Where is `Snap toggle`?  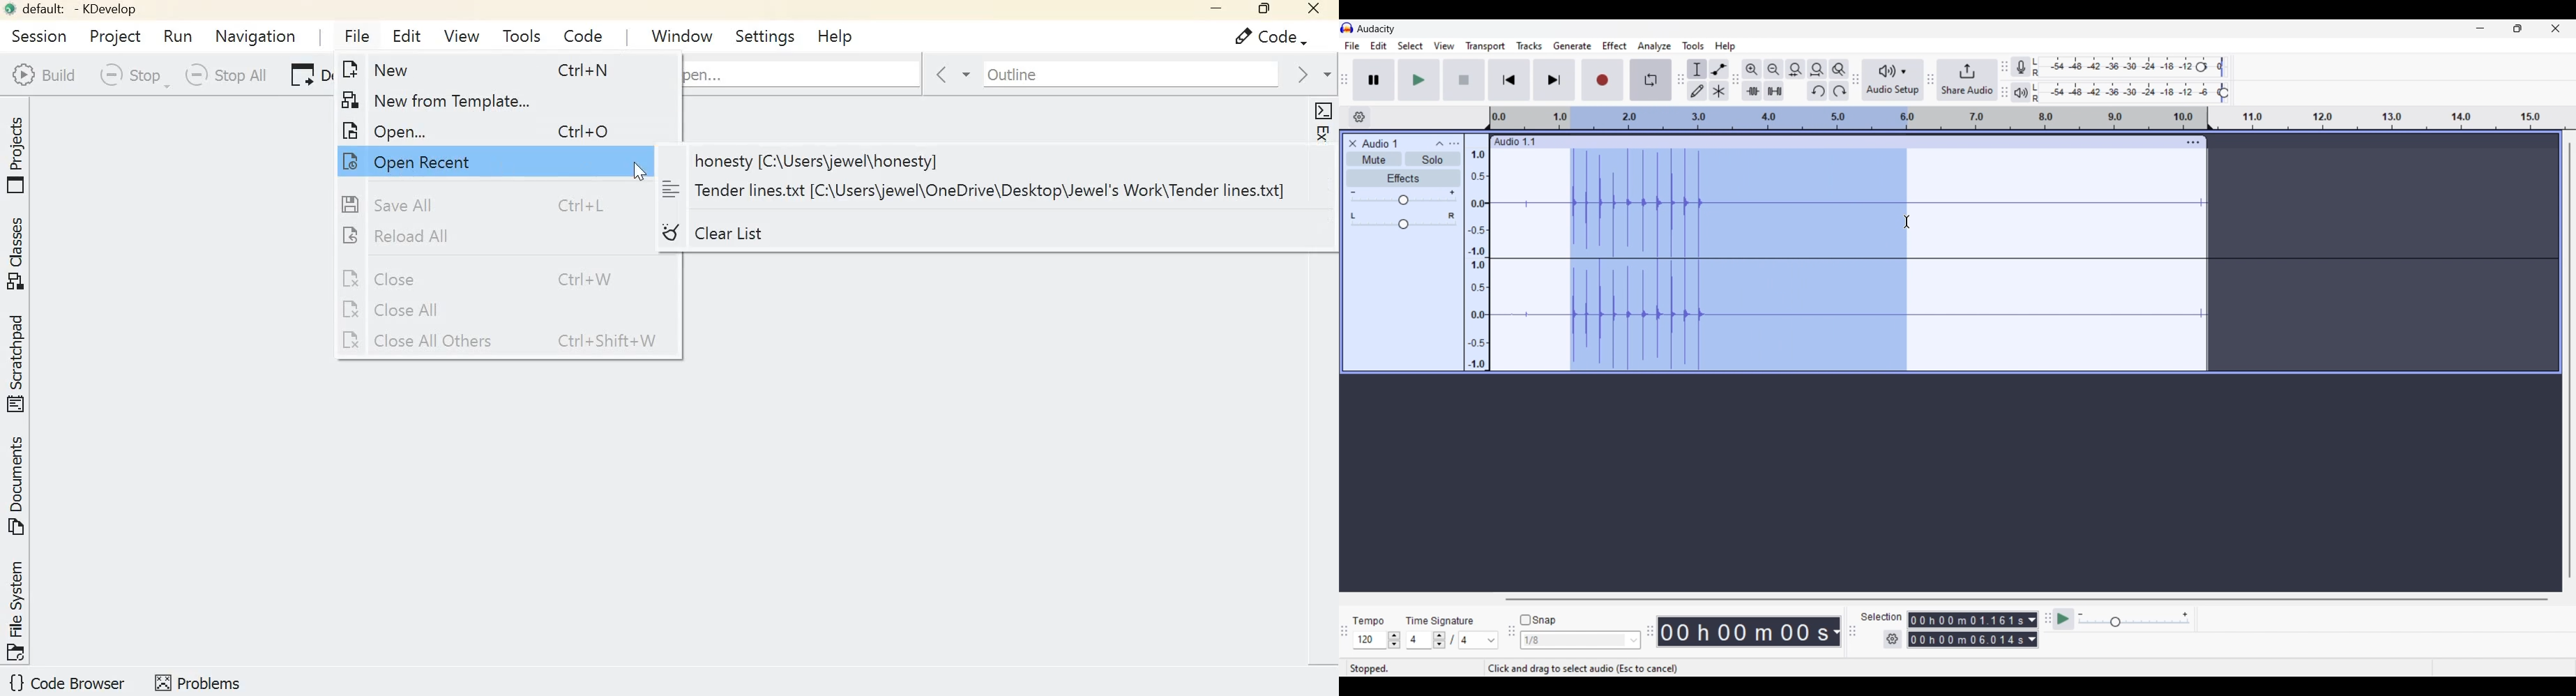
Snap toggle is located at coordinates (1538, 621).